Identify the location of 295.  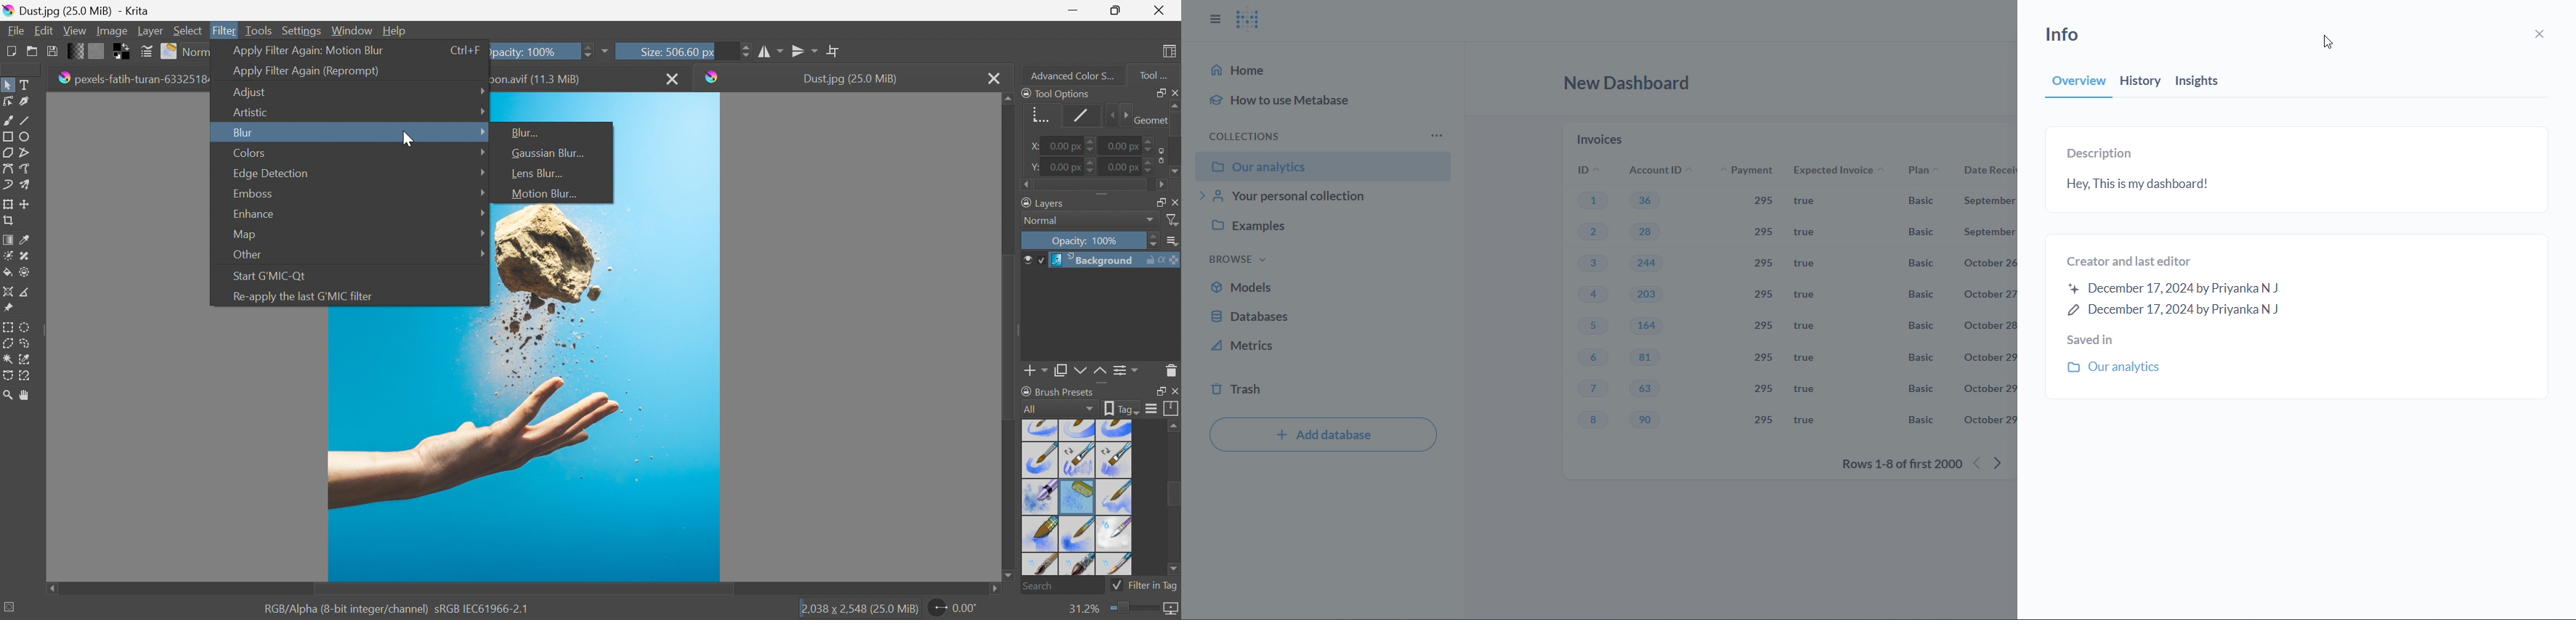
(1767, 388).